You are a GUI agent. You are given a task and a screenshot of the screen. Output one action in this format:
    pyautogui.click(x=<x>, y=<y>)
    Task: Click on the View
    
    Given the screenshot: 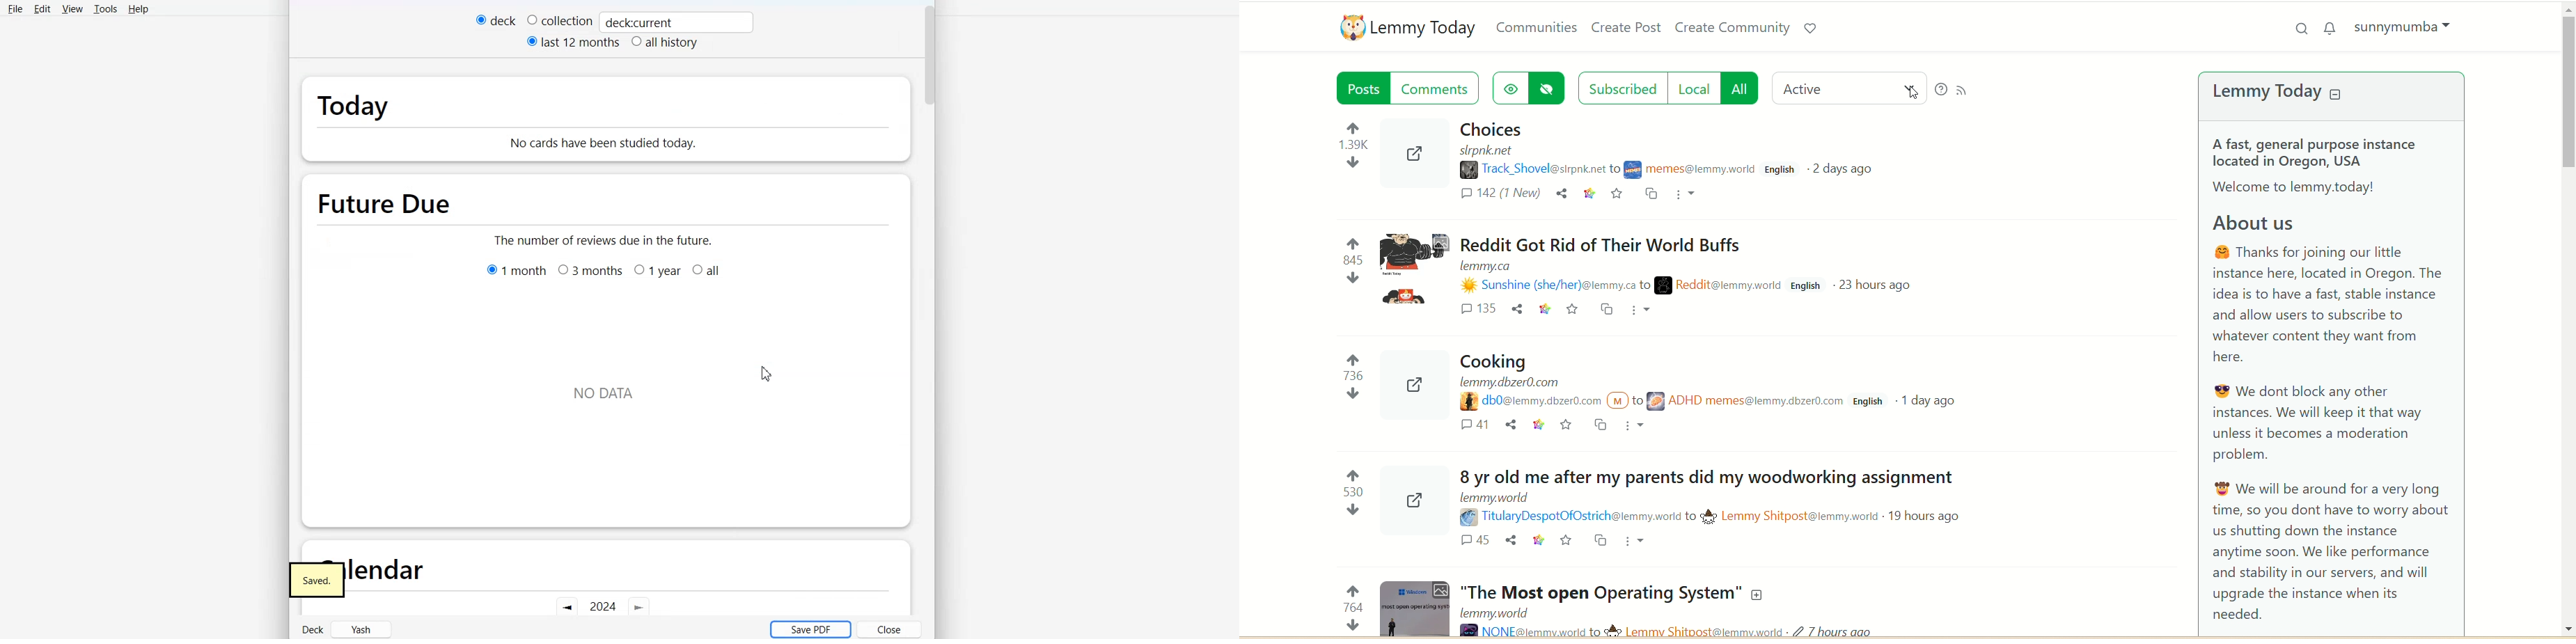 What is the action you would take?
    pyautogui.click(x=72, y=9)
    